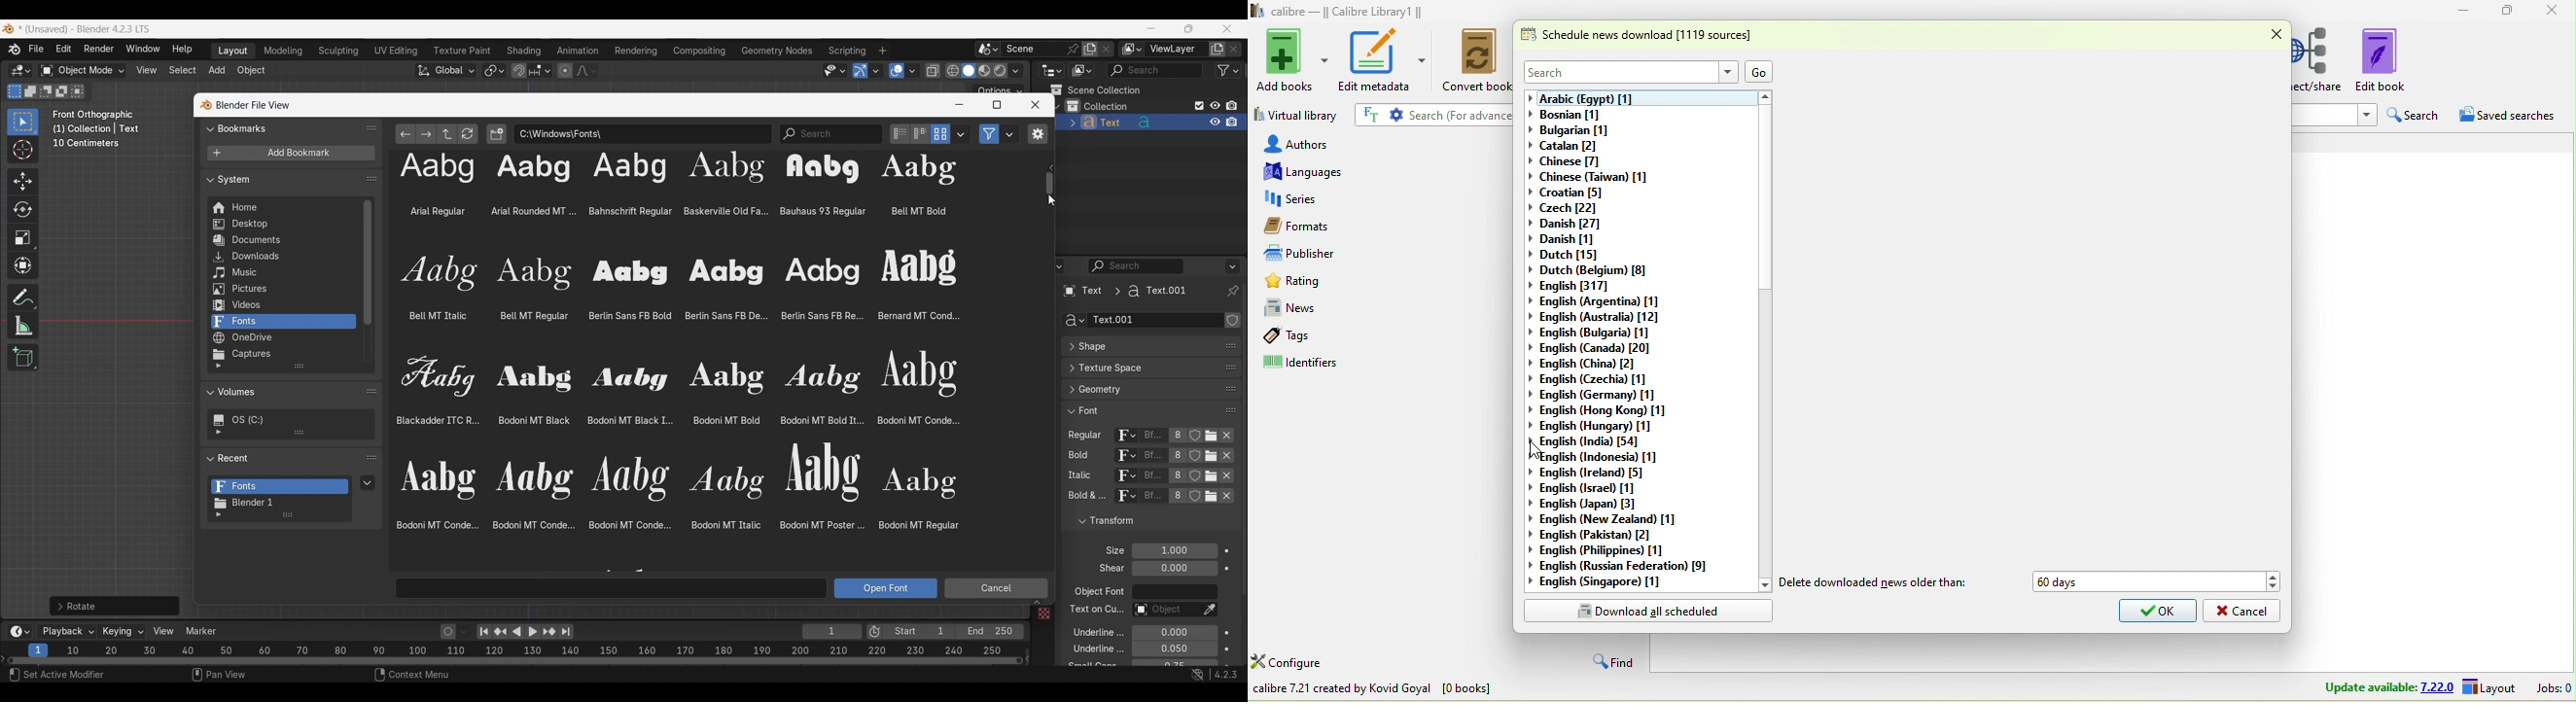 This screenshot has height=728, width=2576. What do you see at coordinates (897, 71) in the screenshot?
I see `Show overlay` at bounding box center [897, 71].